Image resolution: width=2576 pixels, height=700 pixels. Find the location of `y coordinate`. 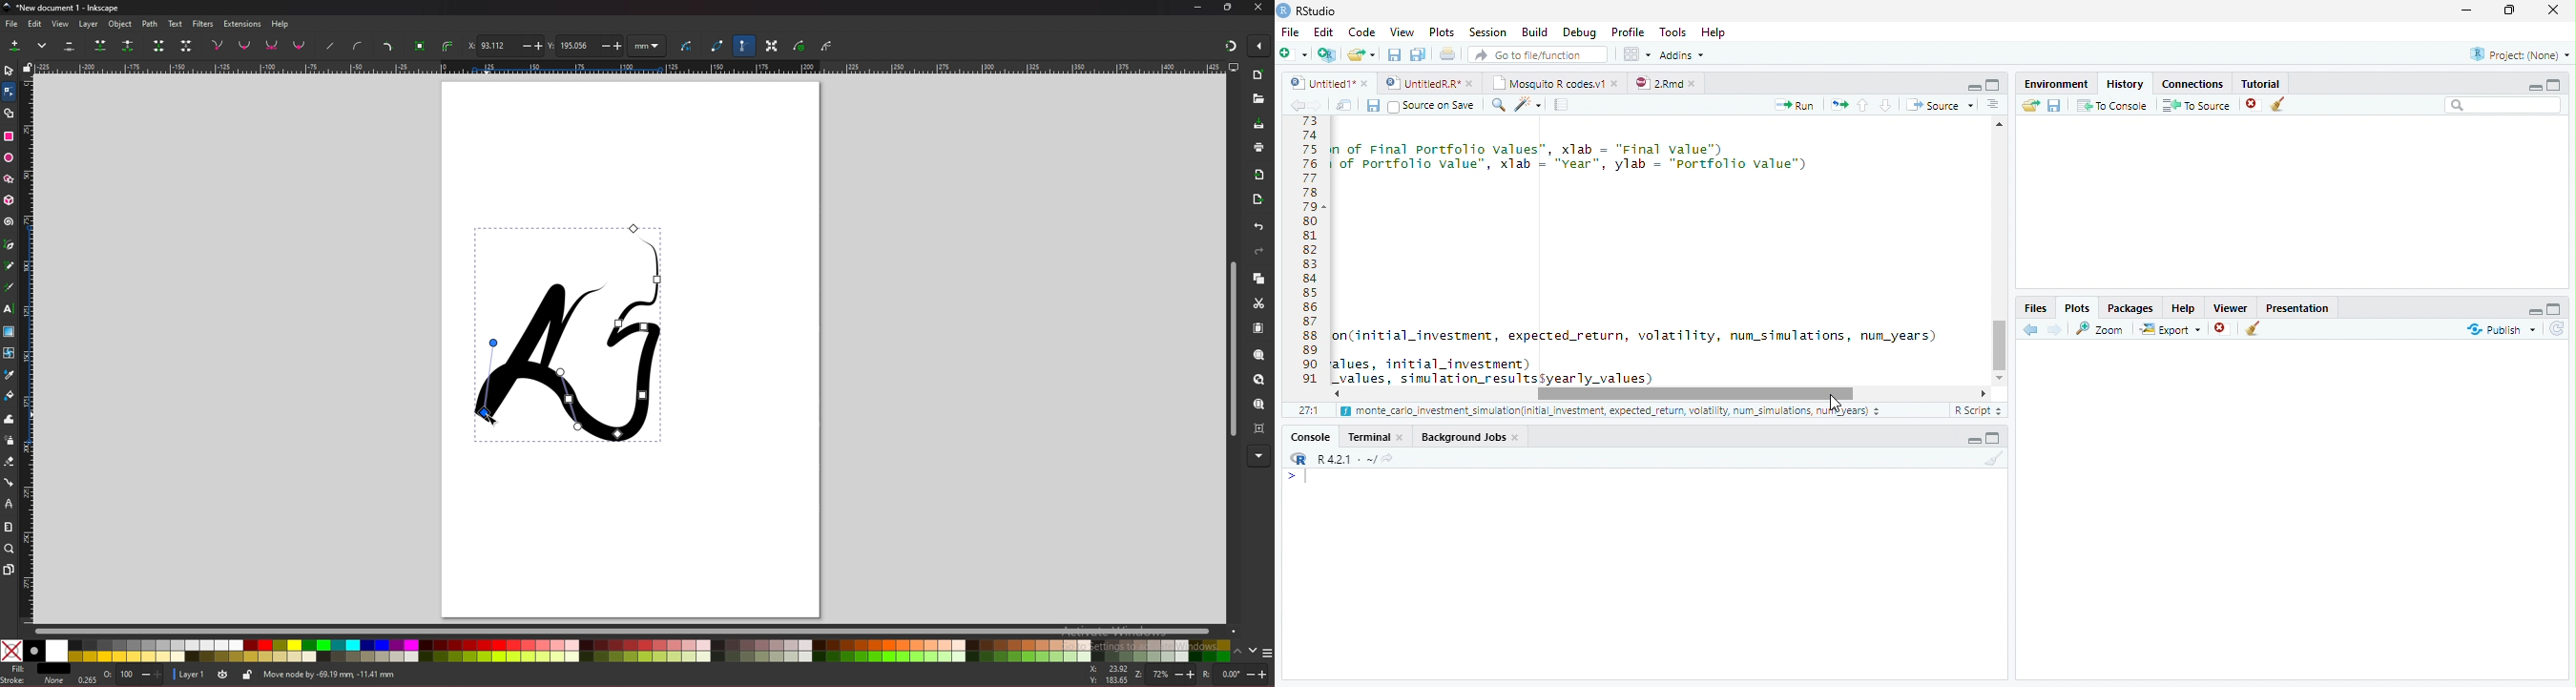

y coordinate is located at coordinates (586, 46).